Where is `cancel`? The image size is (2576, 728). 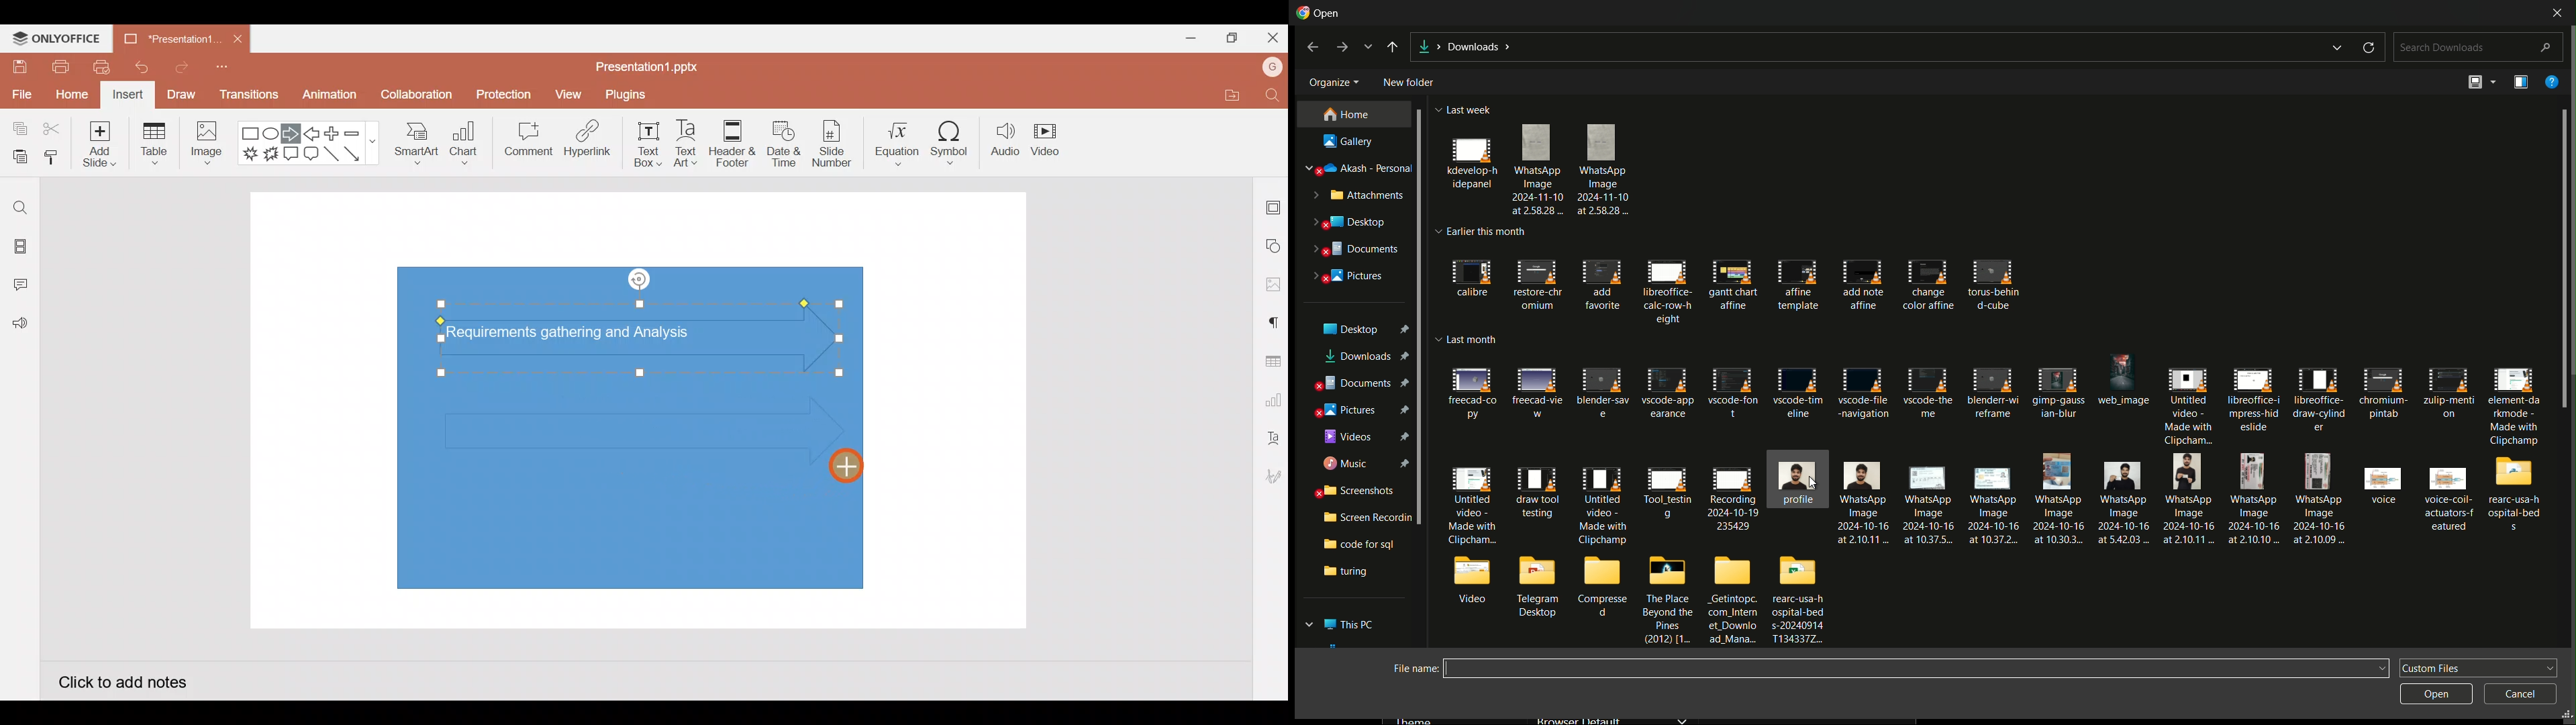
cancel is located at coordinates (2520, 695).